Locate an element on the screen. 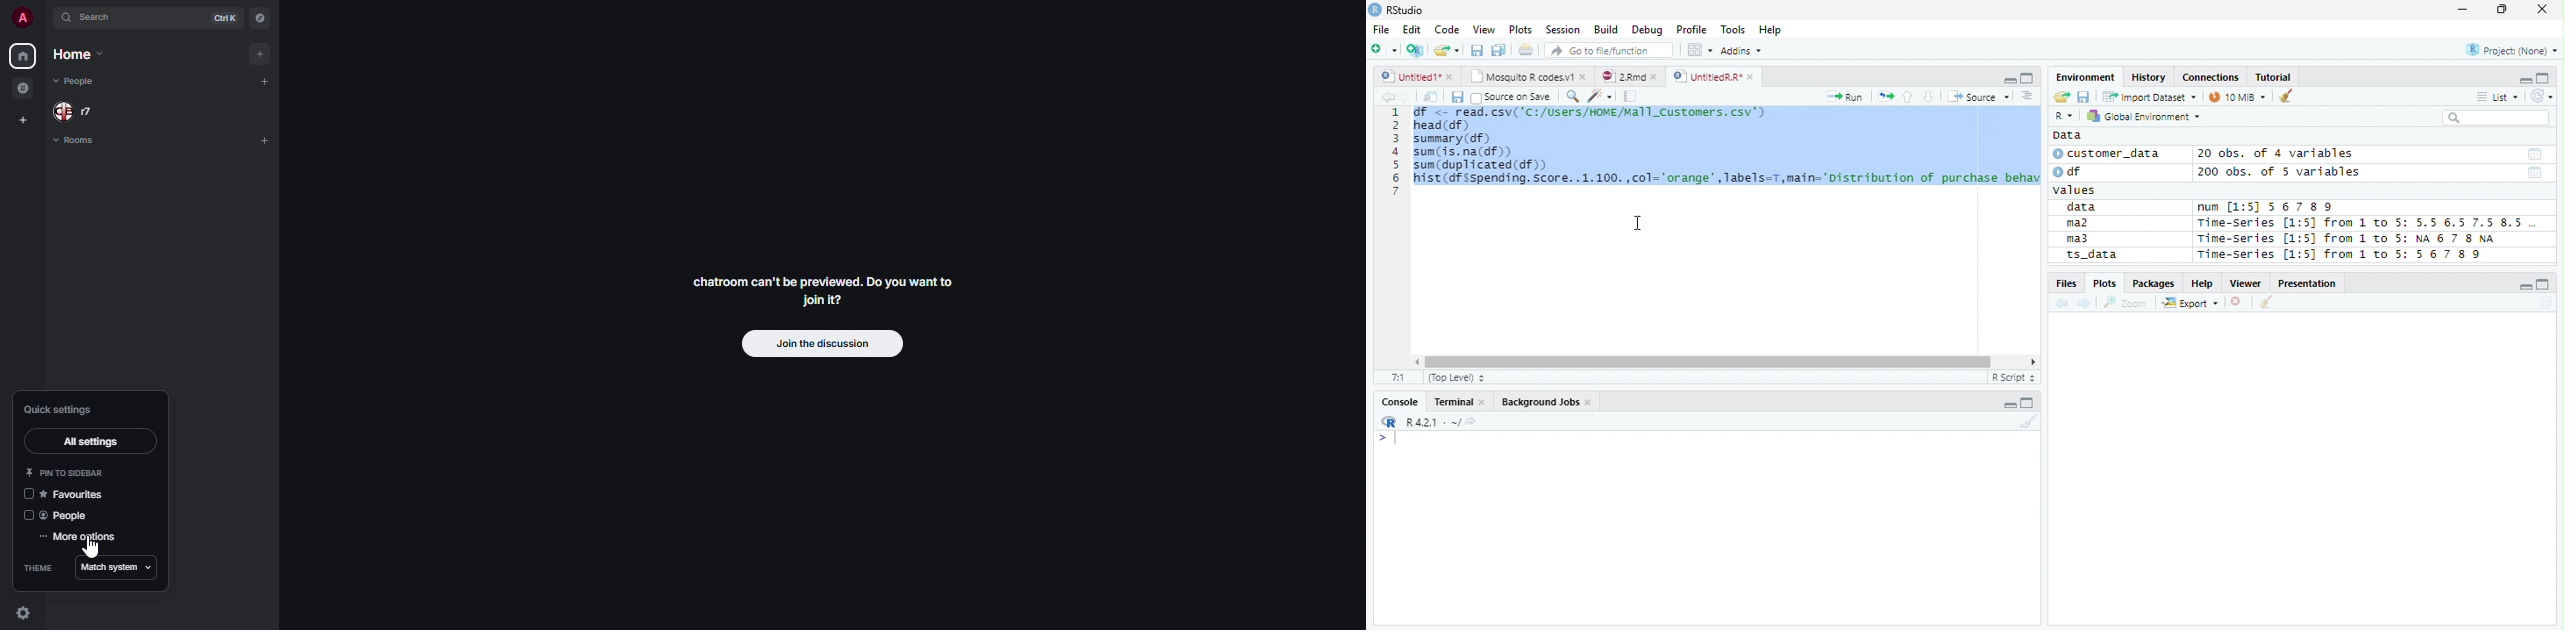 The height and width of the screenshot is (644, 2576). theme is located at coordinates (39, 569).